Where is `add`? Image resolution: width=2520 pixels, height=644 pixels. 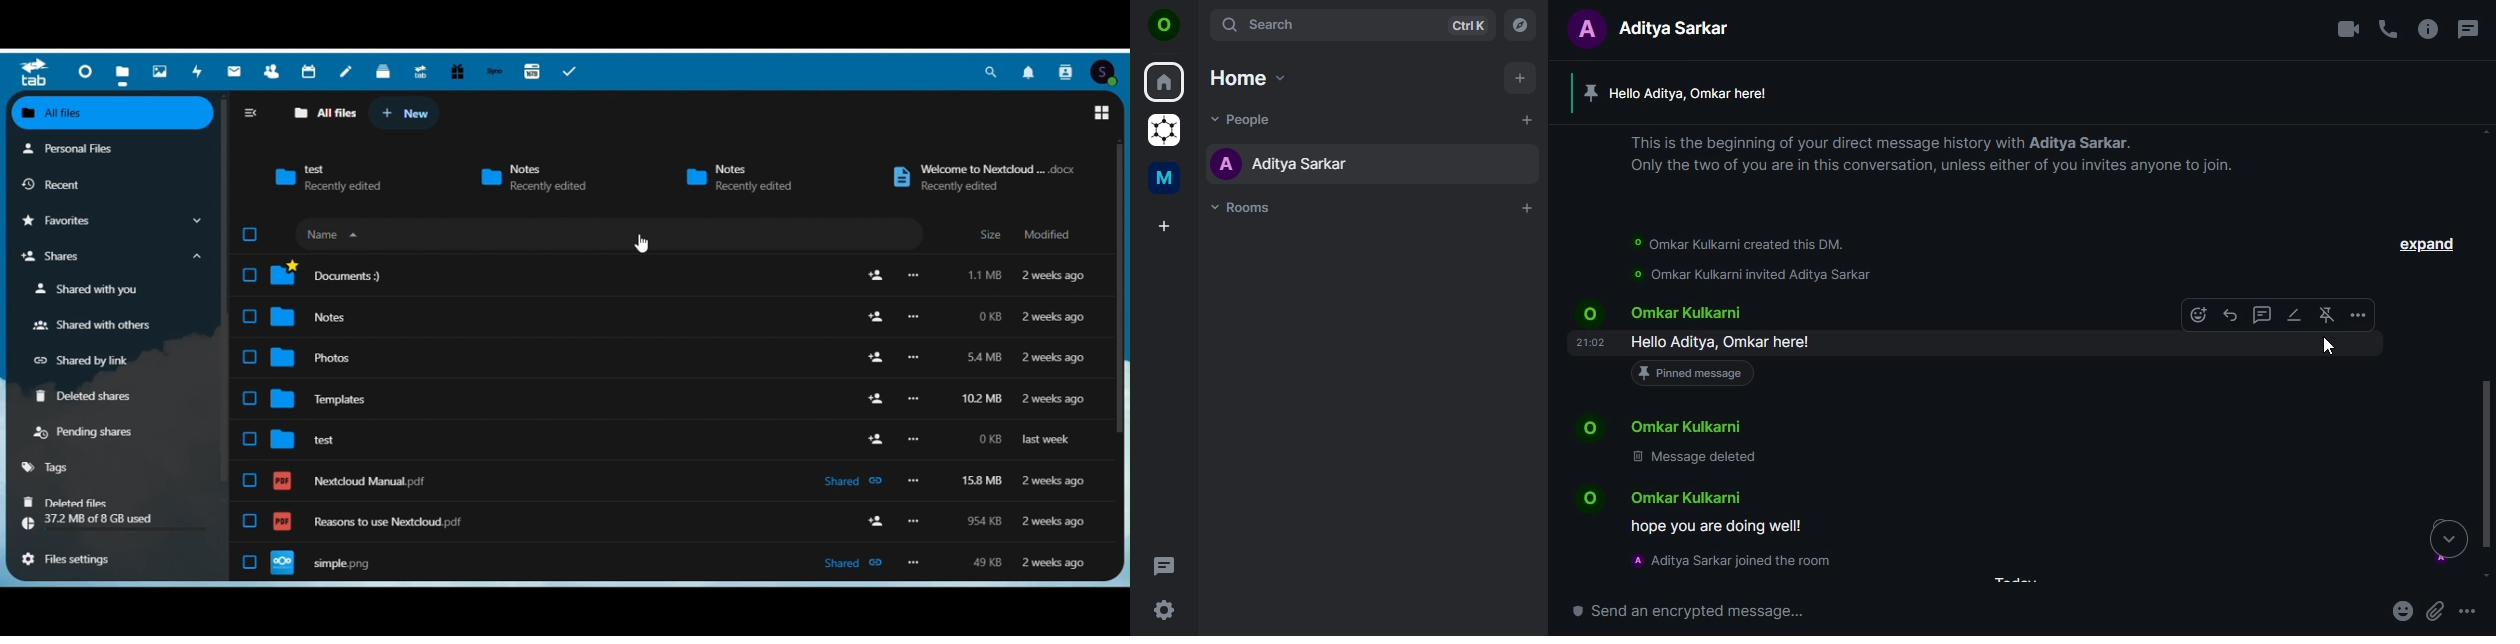 add is located at coordinates (1518, 79).